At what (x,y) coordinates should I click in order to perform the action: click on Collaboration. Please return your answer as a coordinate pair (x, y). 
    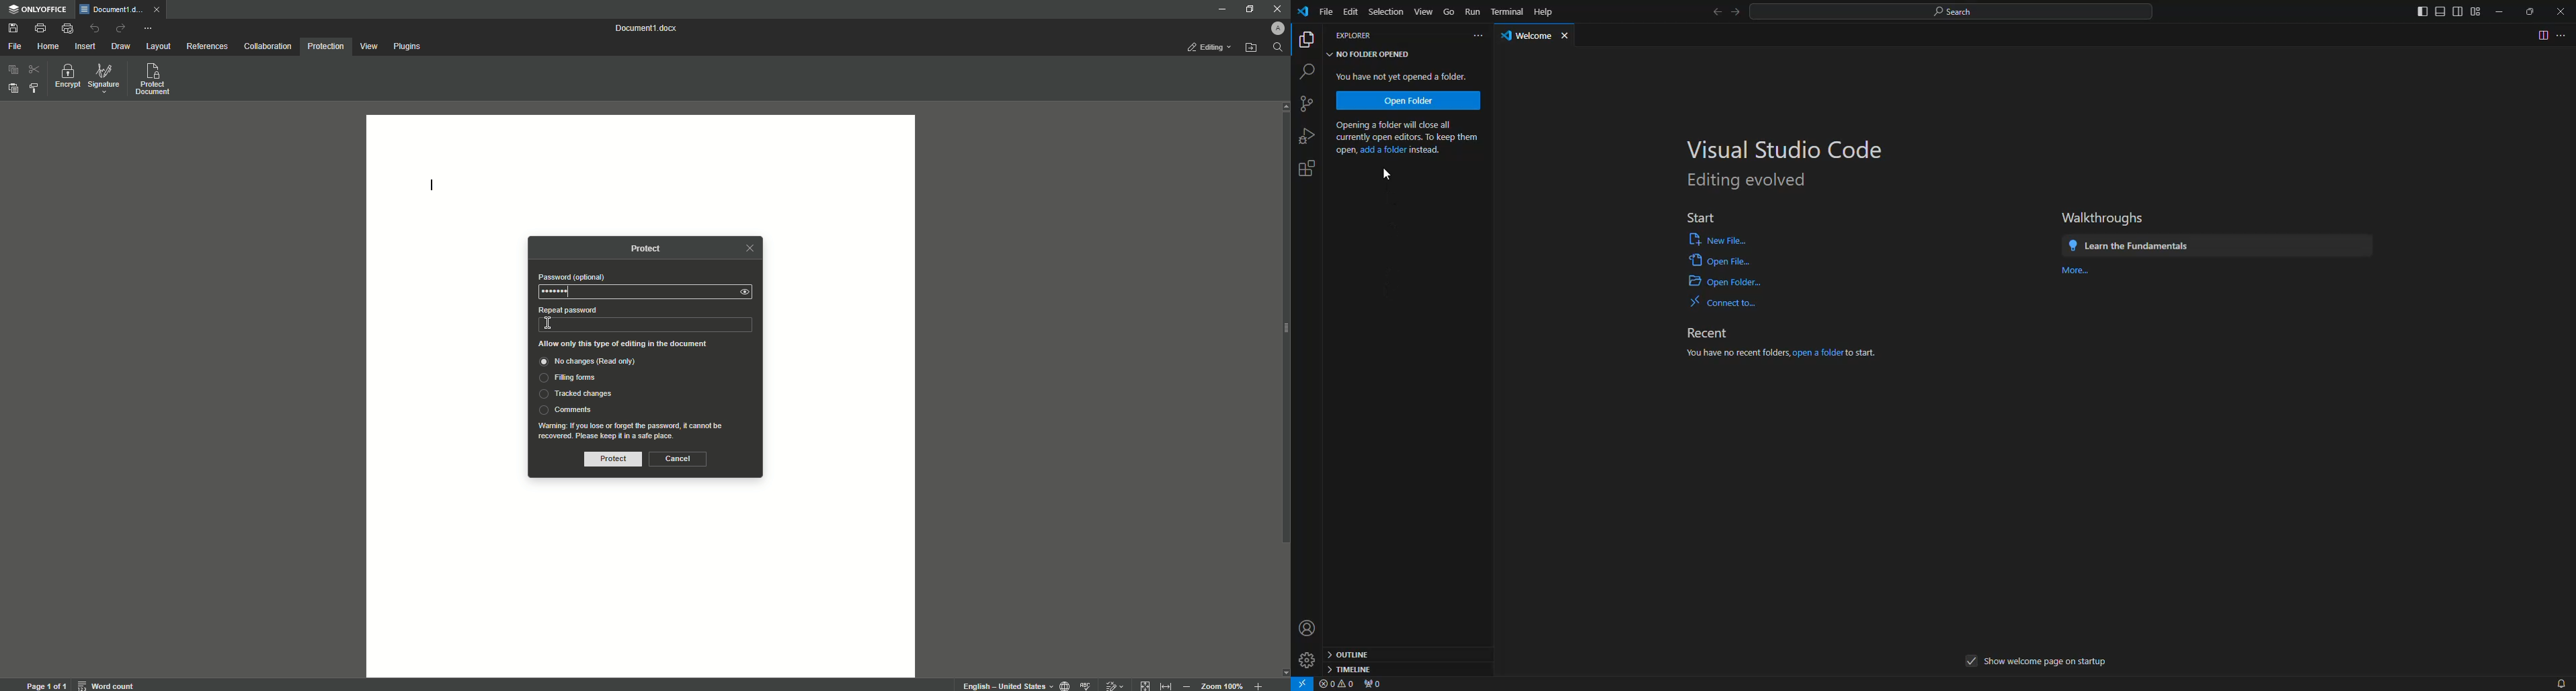
    Looking at the image, I should click on (268, 46).